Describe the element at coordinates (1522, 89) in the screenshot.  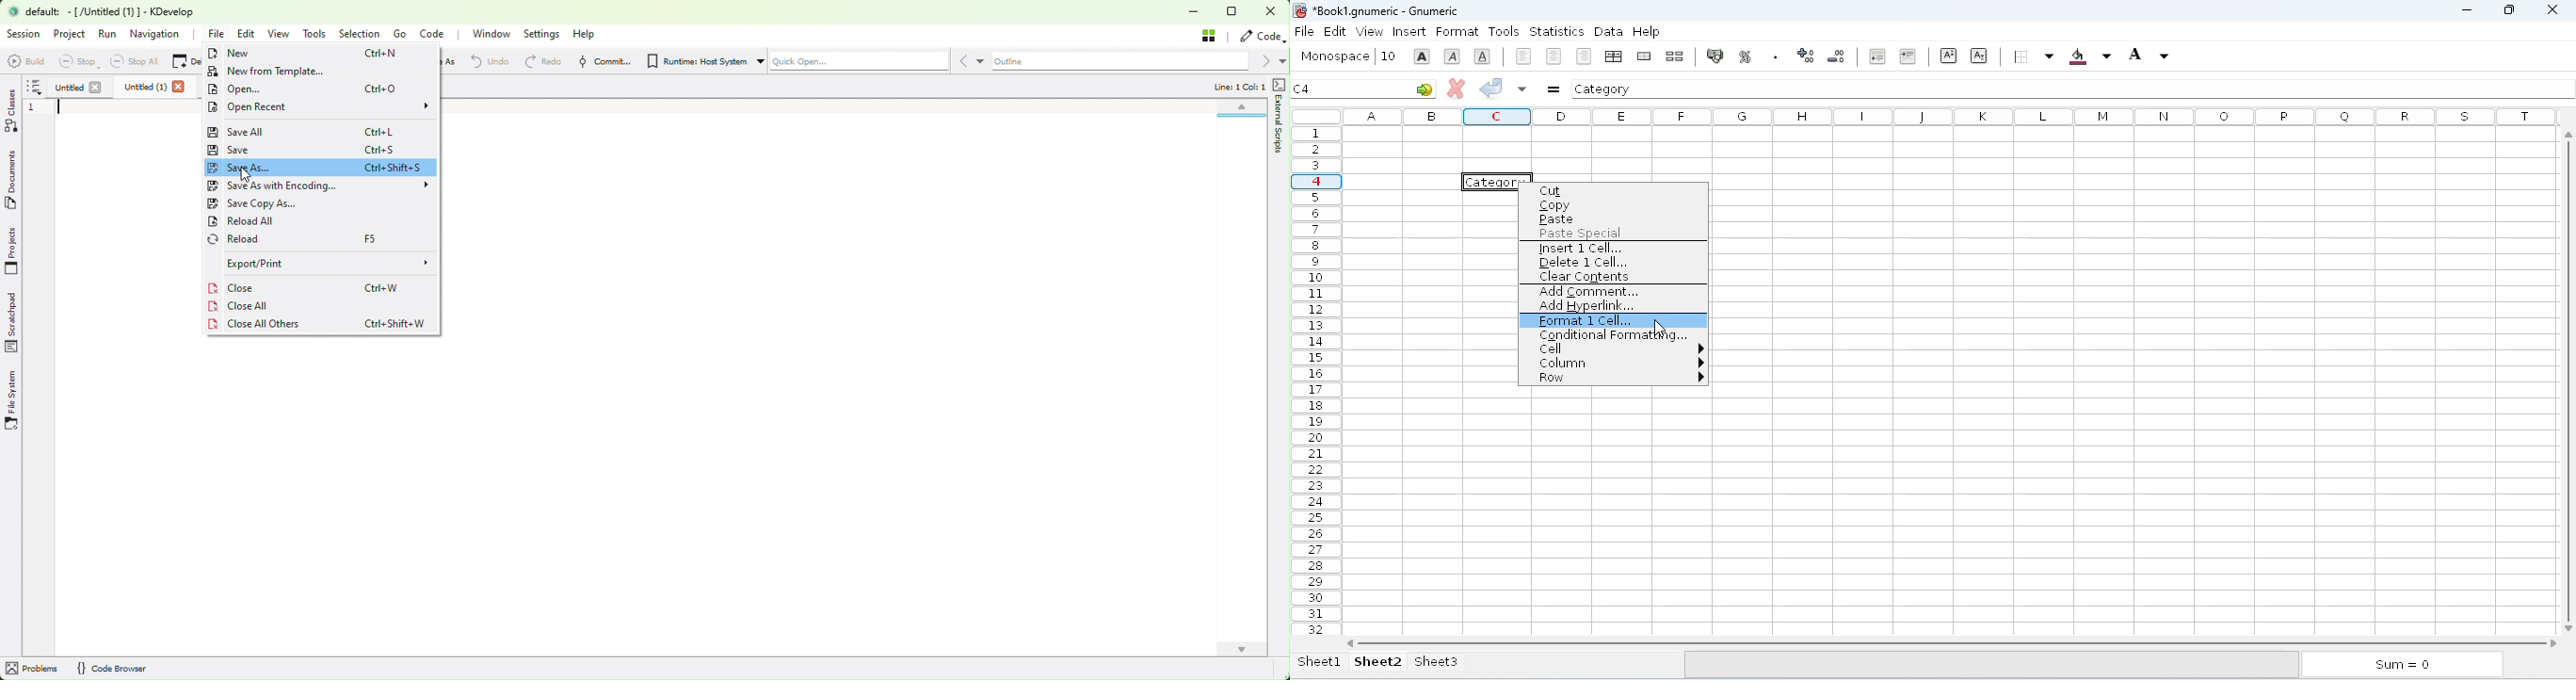
I see `accept changes to multiple cells` at that location.